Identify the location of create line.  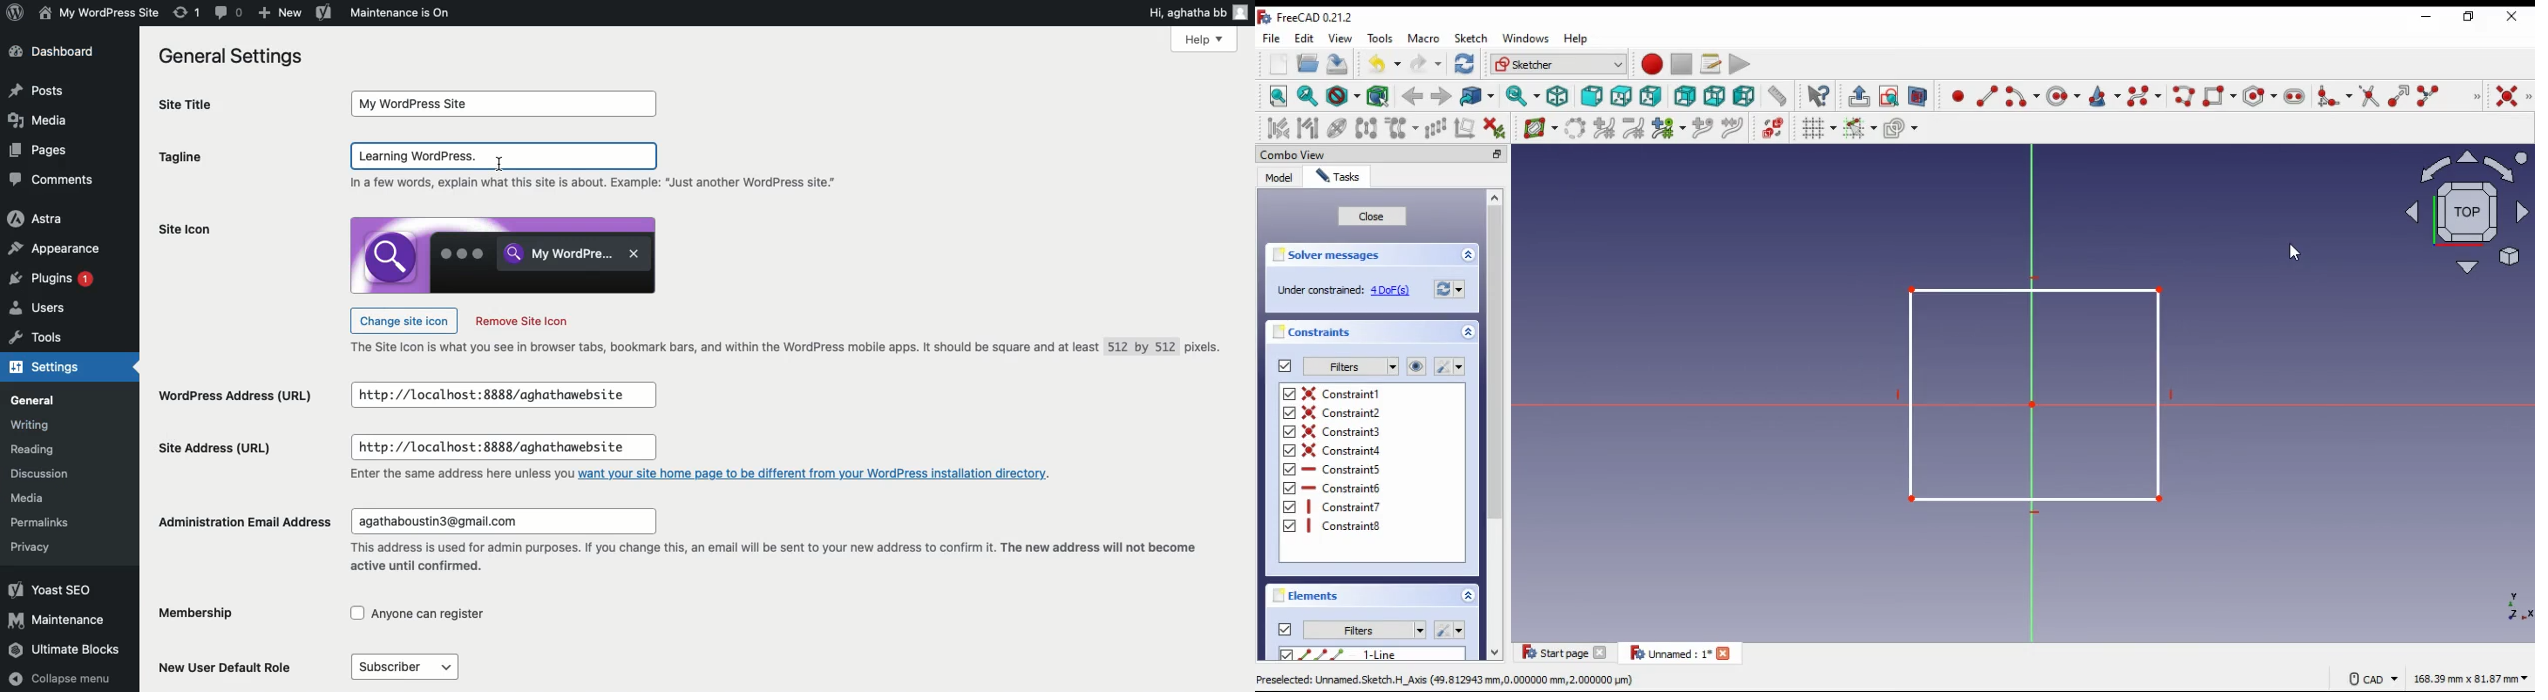
(1987, 96).